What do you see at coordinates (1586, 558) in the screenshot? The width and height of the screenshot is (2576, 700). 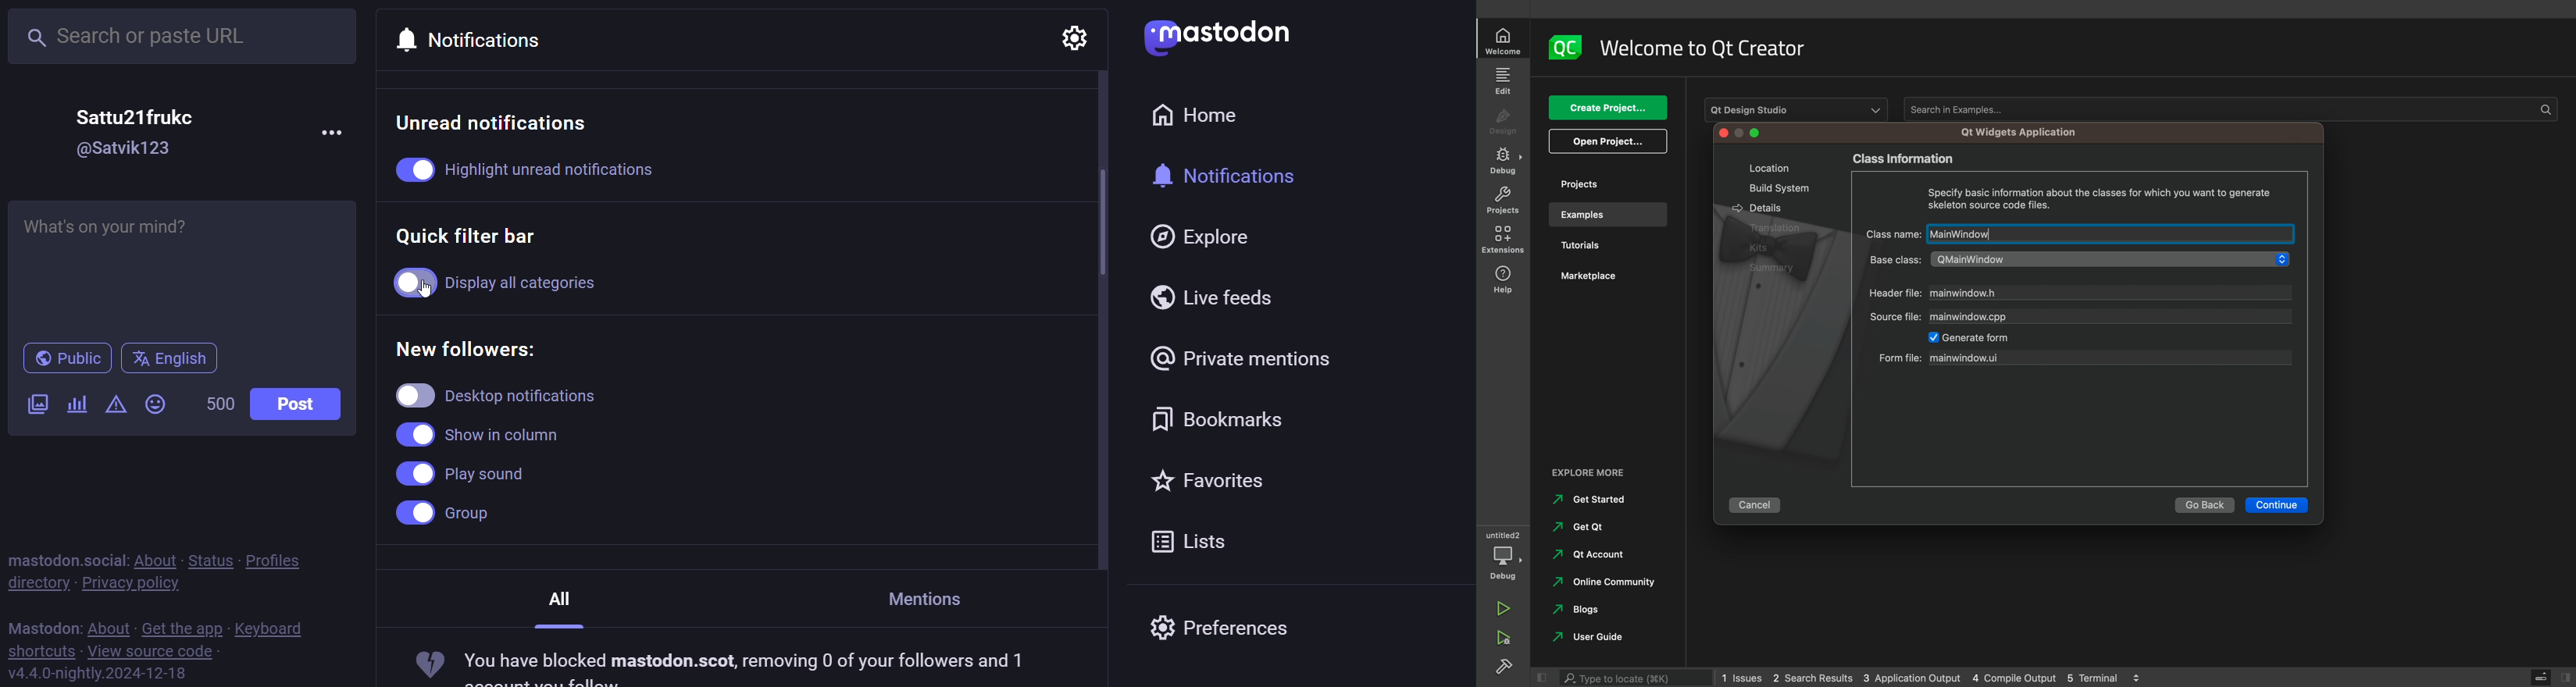 I see `Qt account` at bounding box center [1586, 558].